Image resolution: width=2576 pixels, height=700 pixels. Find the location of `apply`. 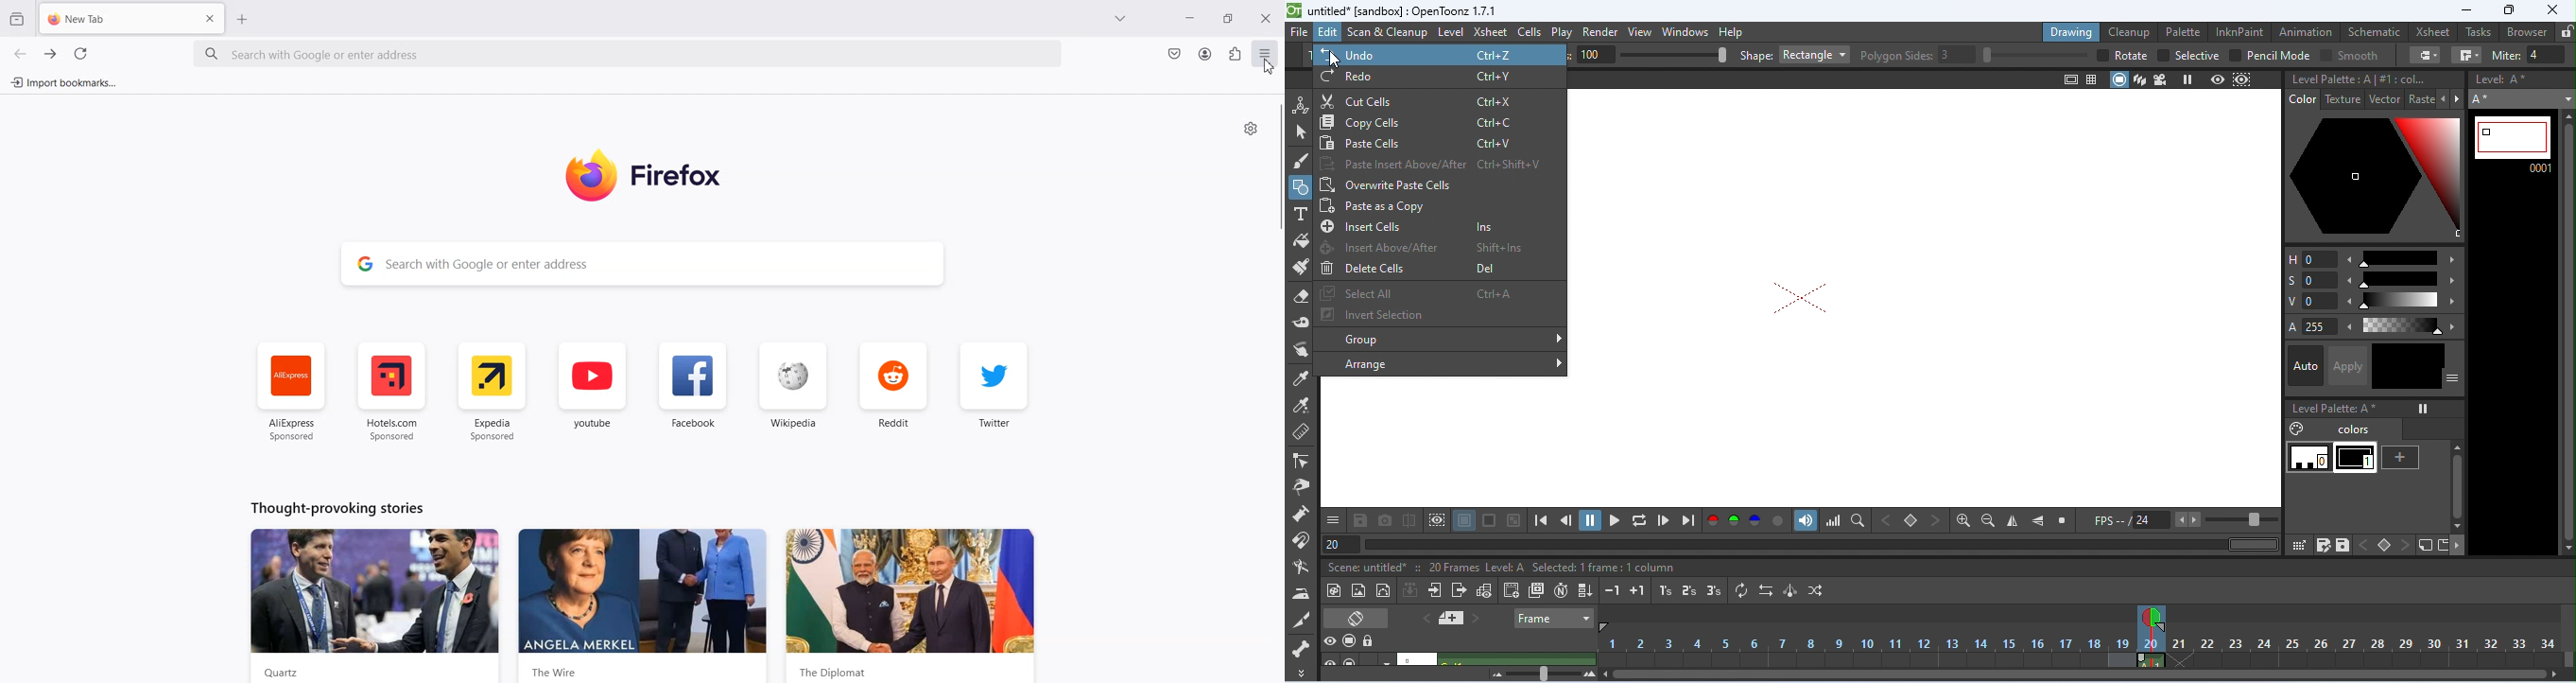

apply is located at coordinates (2353, 366).